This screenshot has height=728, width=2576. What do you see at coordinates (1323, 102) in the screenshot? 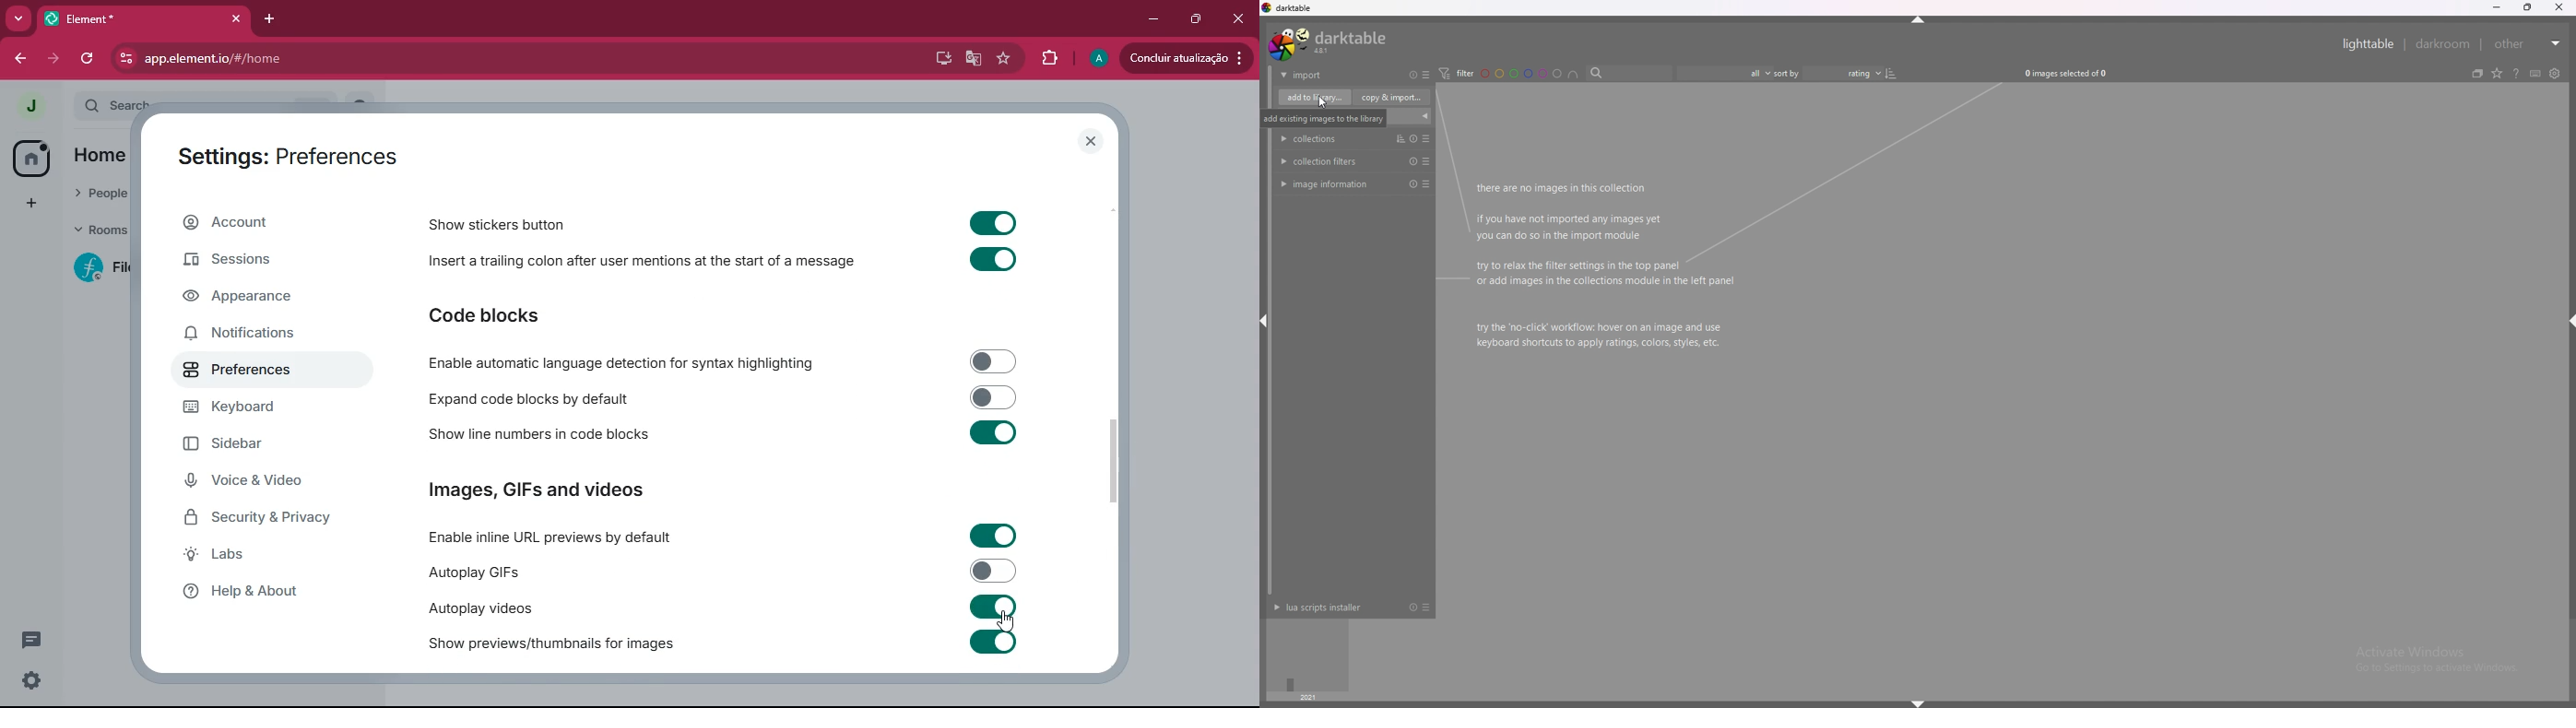
I see `cursor` at bounding box center [1323, 102].